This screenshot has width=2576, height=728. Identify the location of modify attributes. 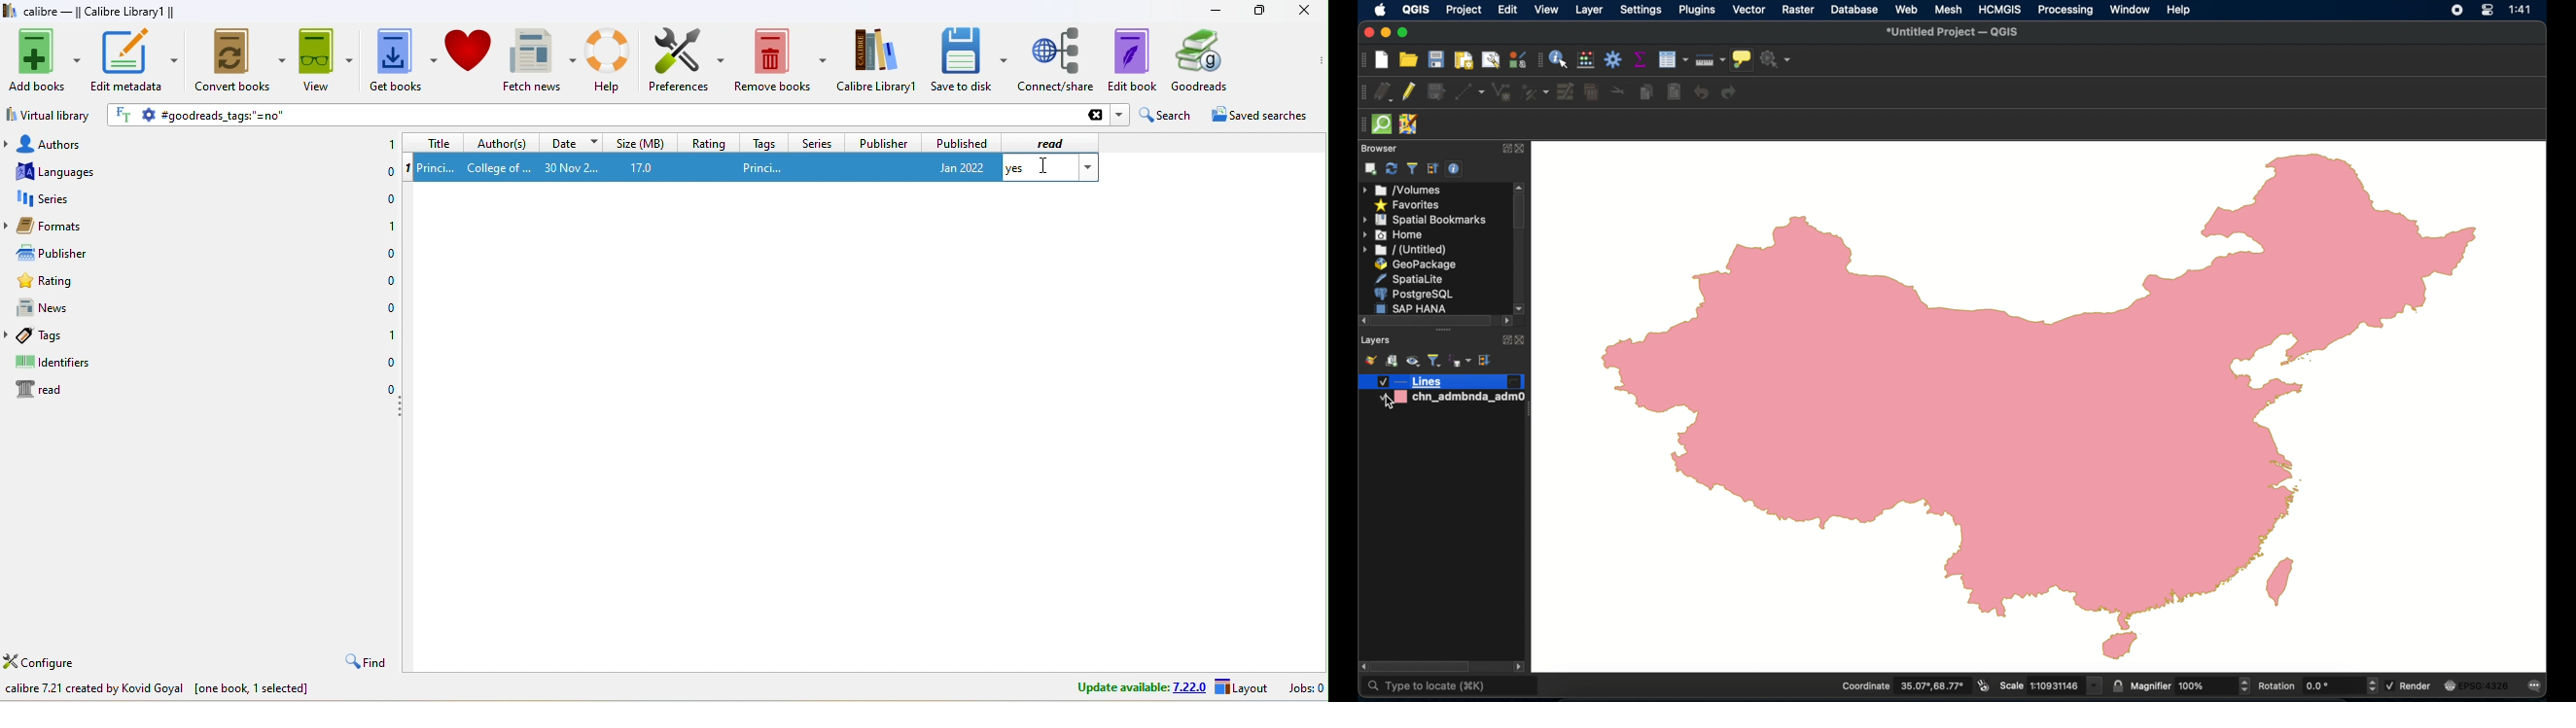
(1672, 59).